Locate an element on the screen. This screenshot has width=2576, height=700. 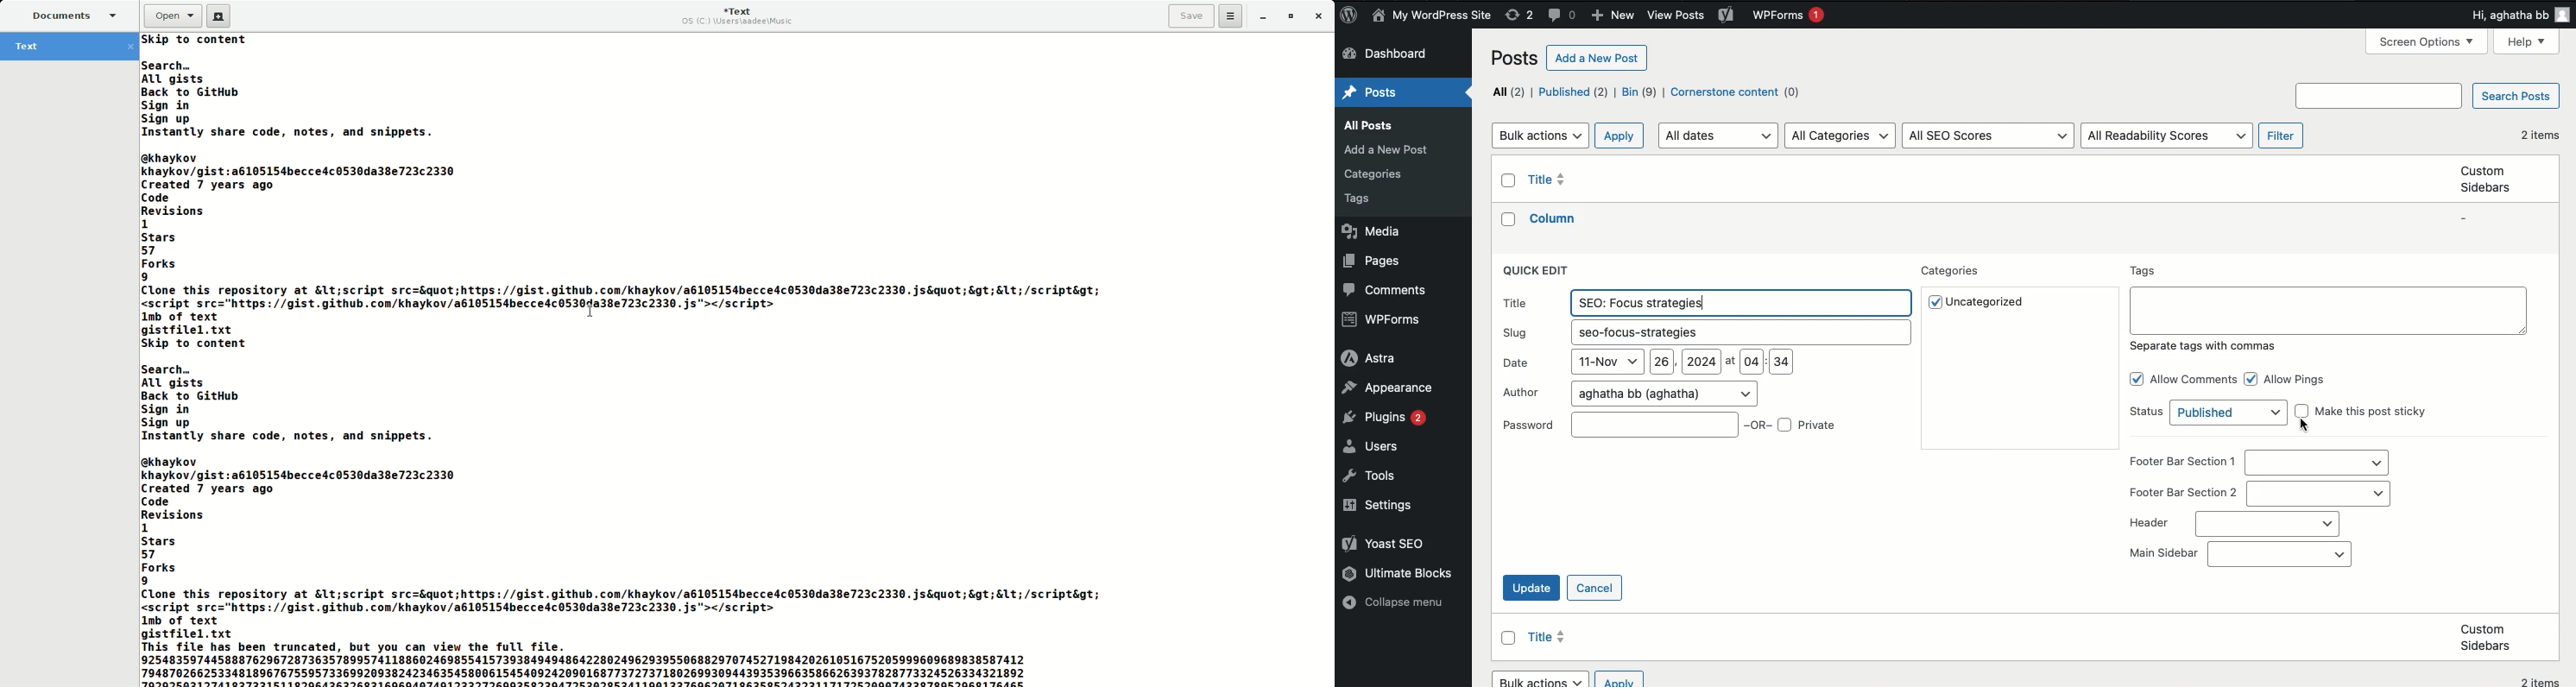
Text - file name is located at coordinates (70, 46).